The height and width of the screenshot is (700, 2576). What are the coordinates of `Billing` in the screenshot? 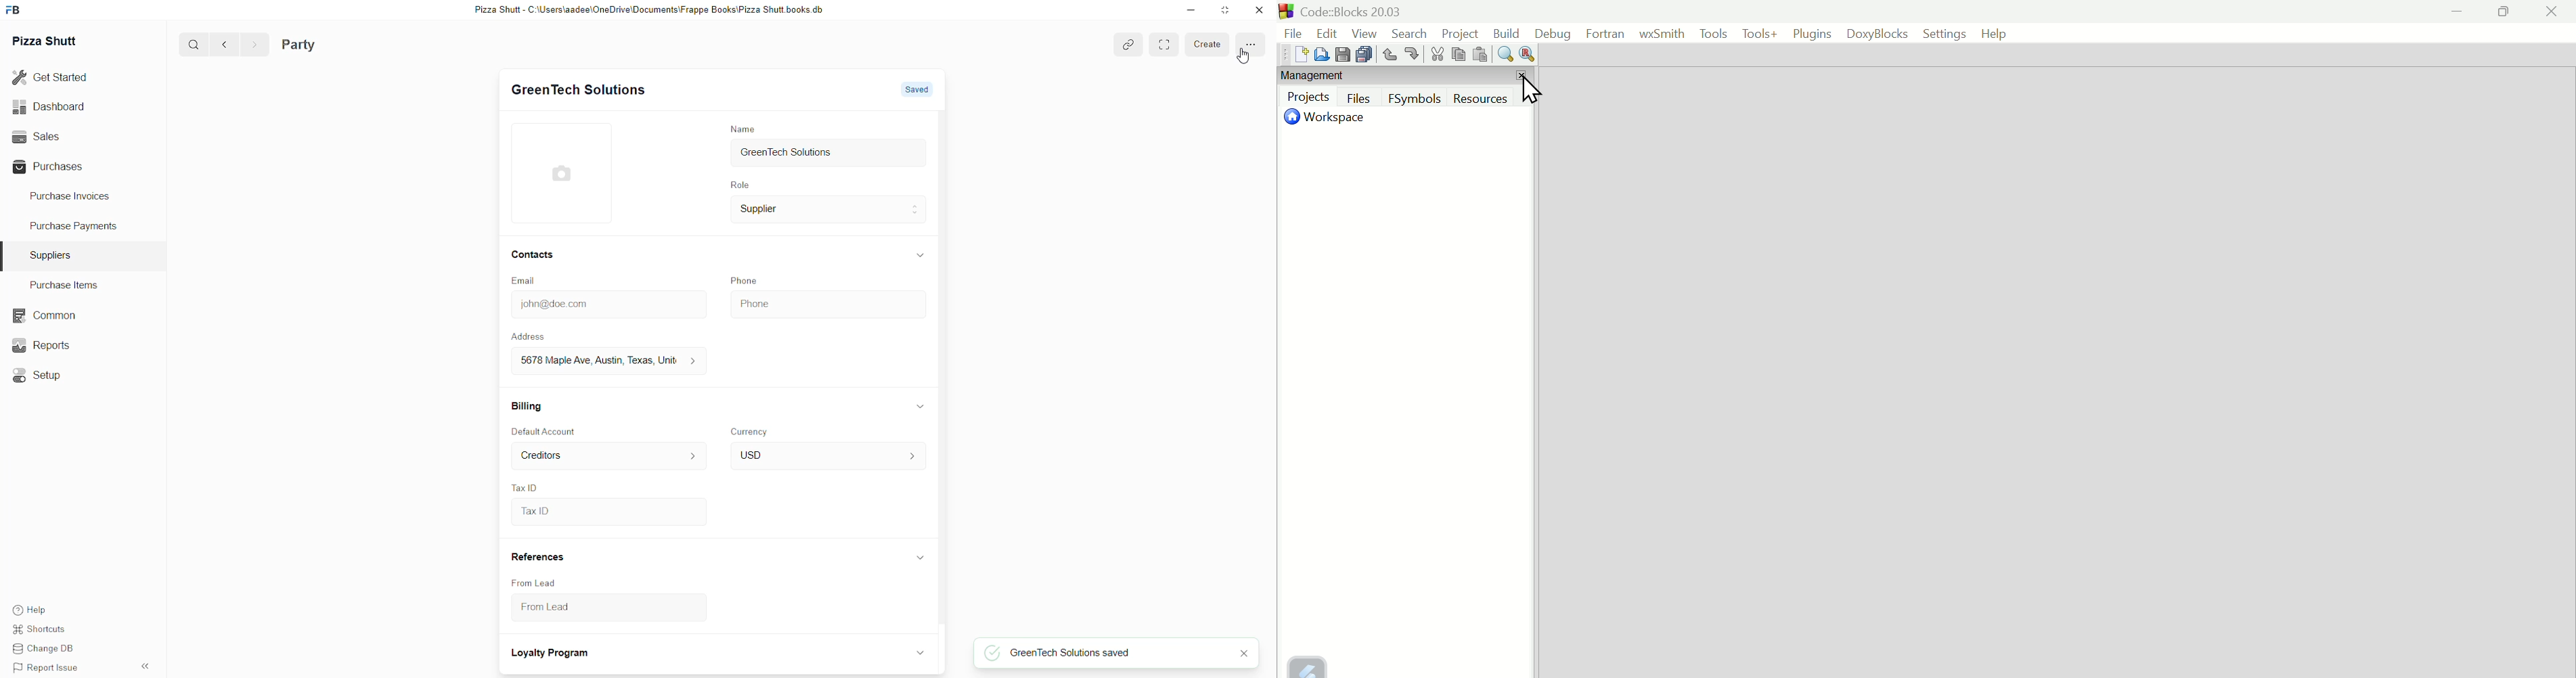 It's located at (527, 404).